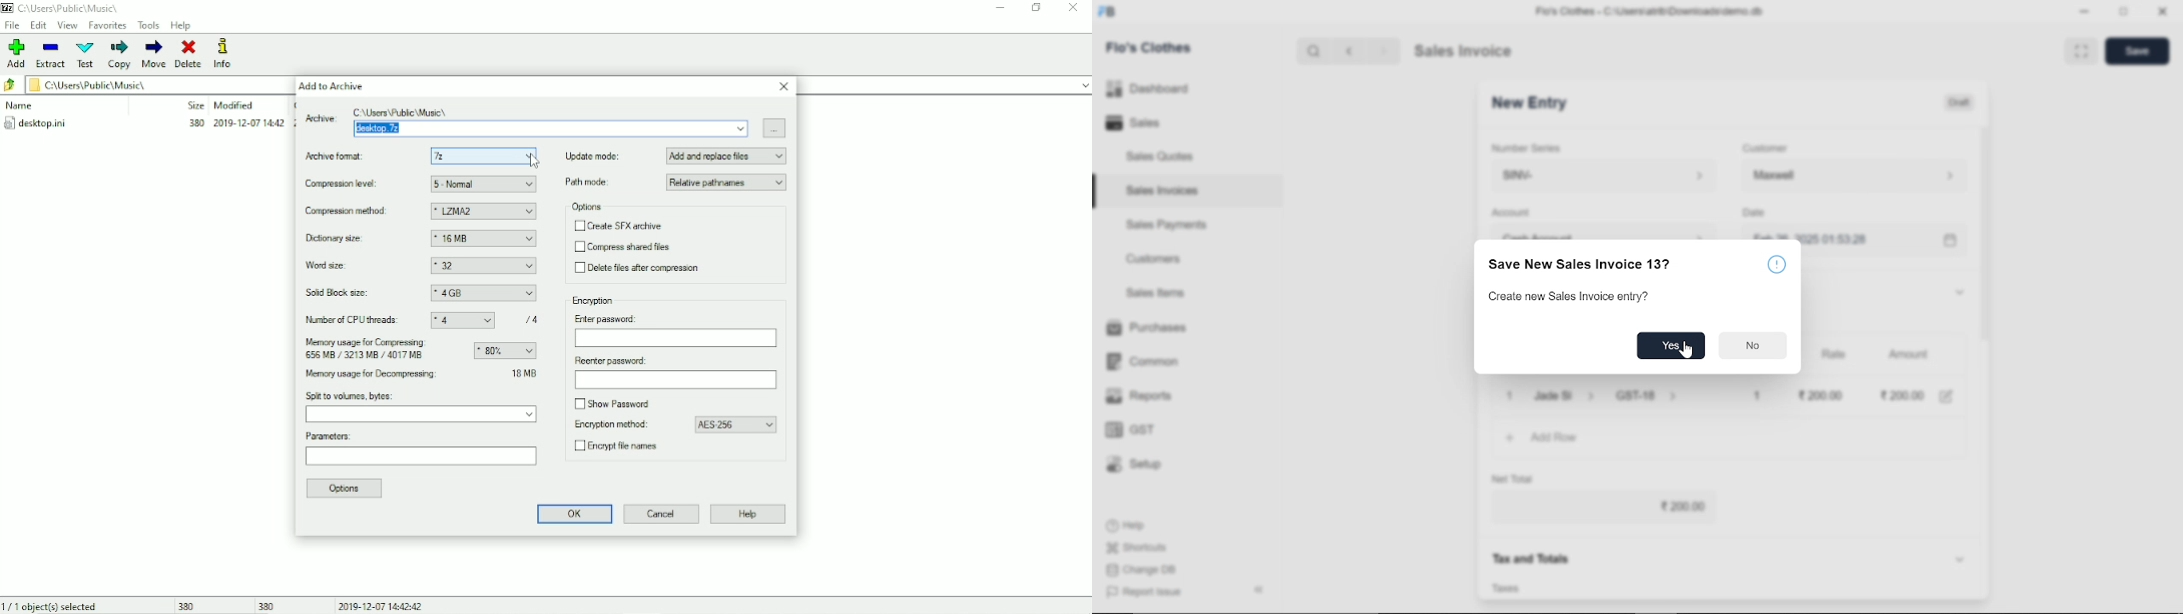 The height and width of the screenshot is (616, 2184). I want to click on Save New Sales Invoice 137, so click(1580, 266).